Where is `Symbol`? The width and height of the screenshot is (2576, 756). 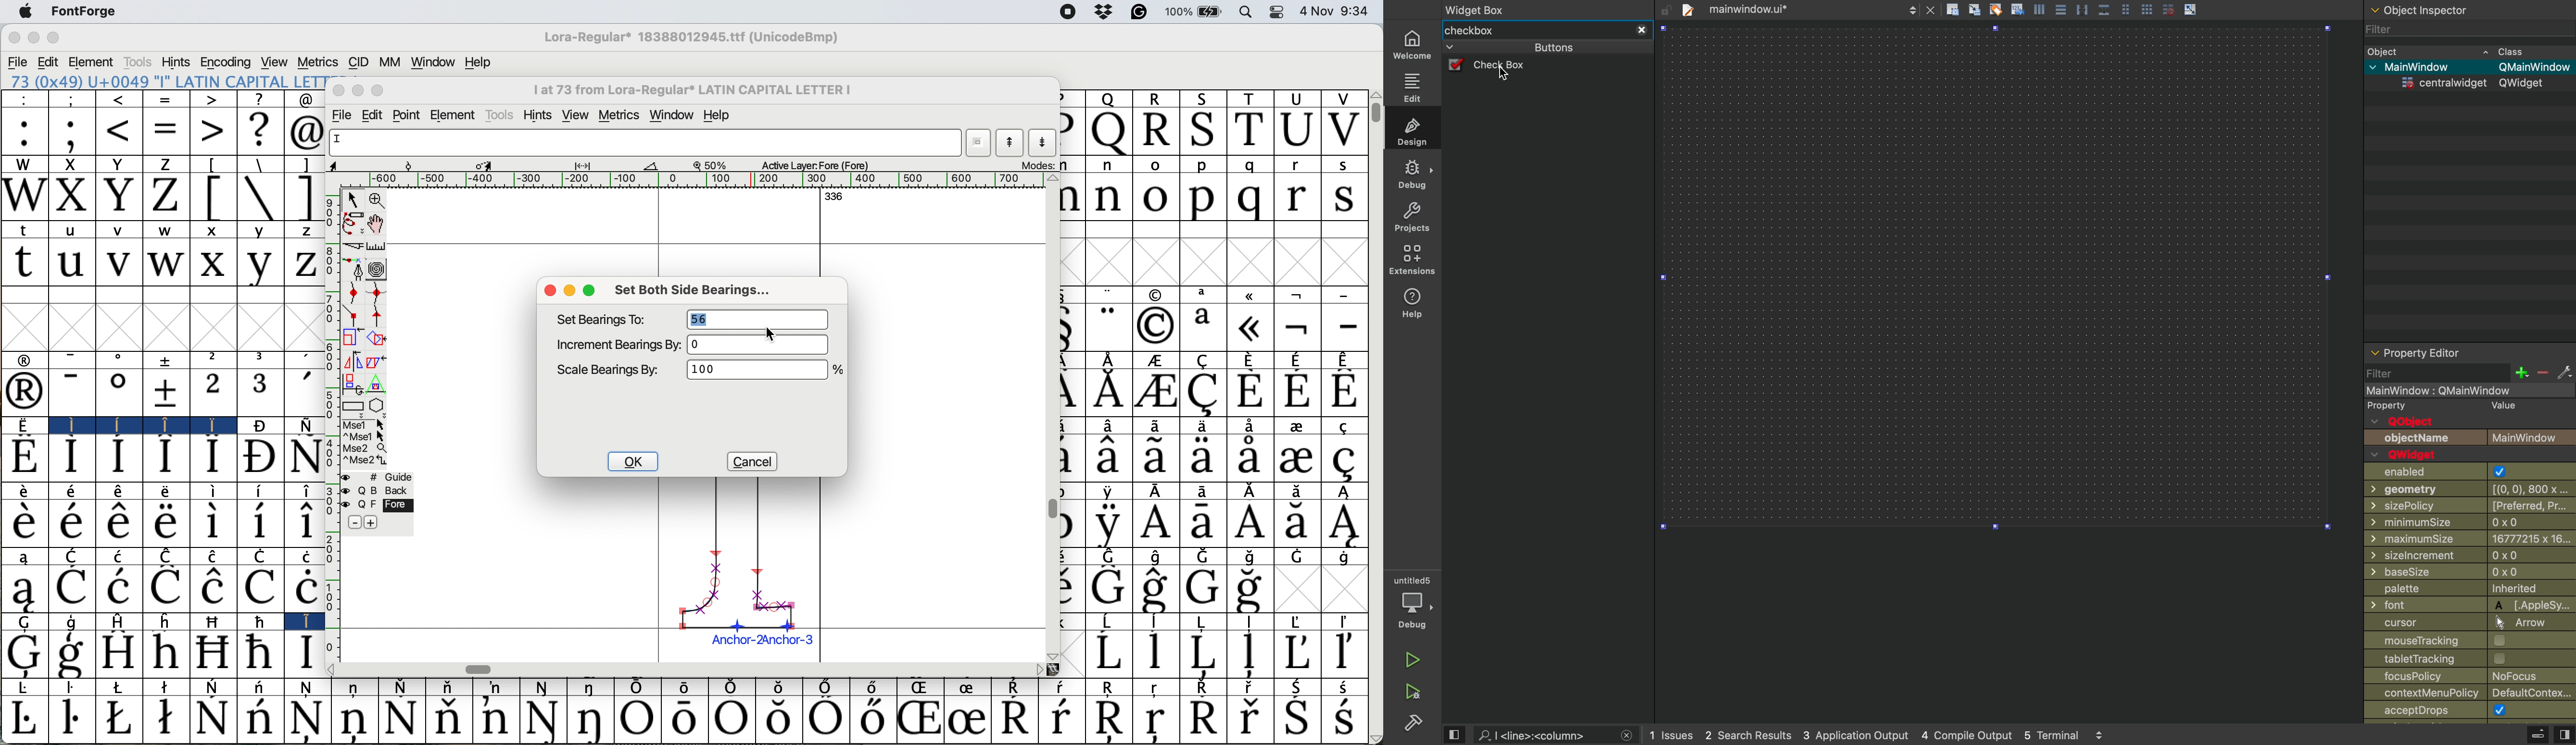 Symbol is located at coordinates (1297, 459).